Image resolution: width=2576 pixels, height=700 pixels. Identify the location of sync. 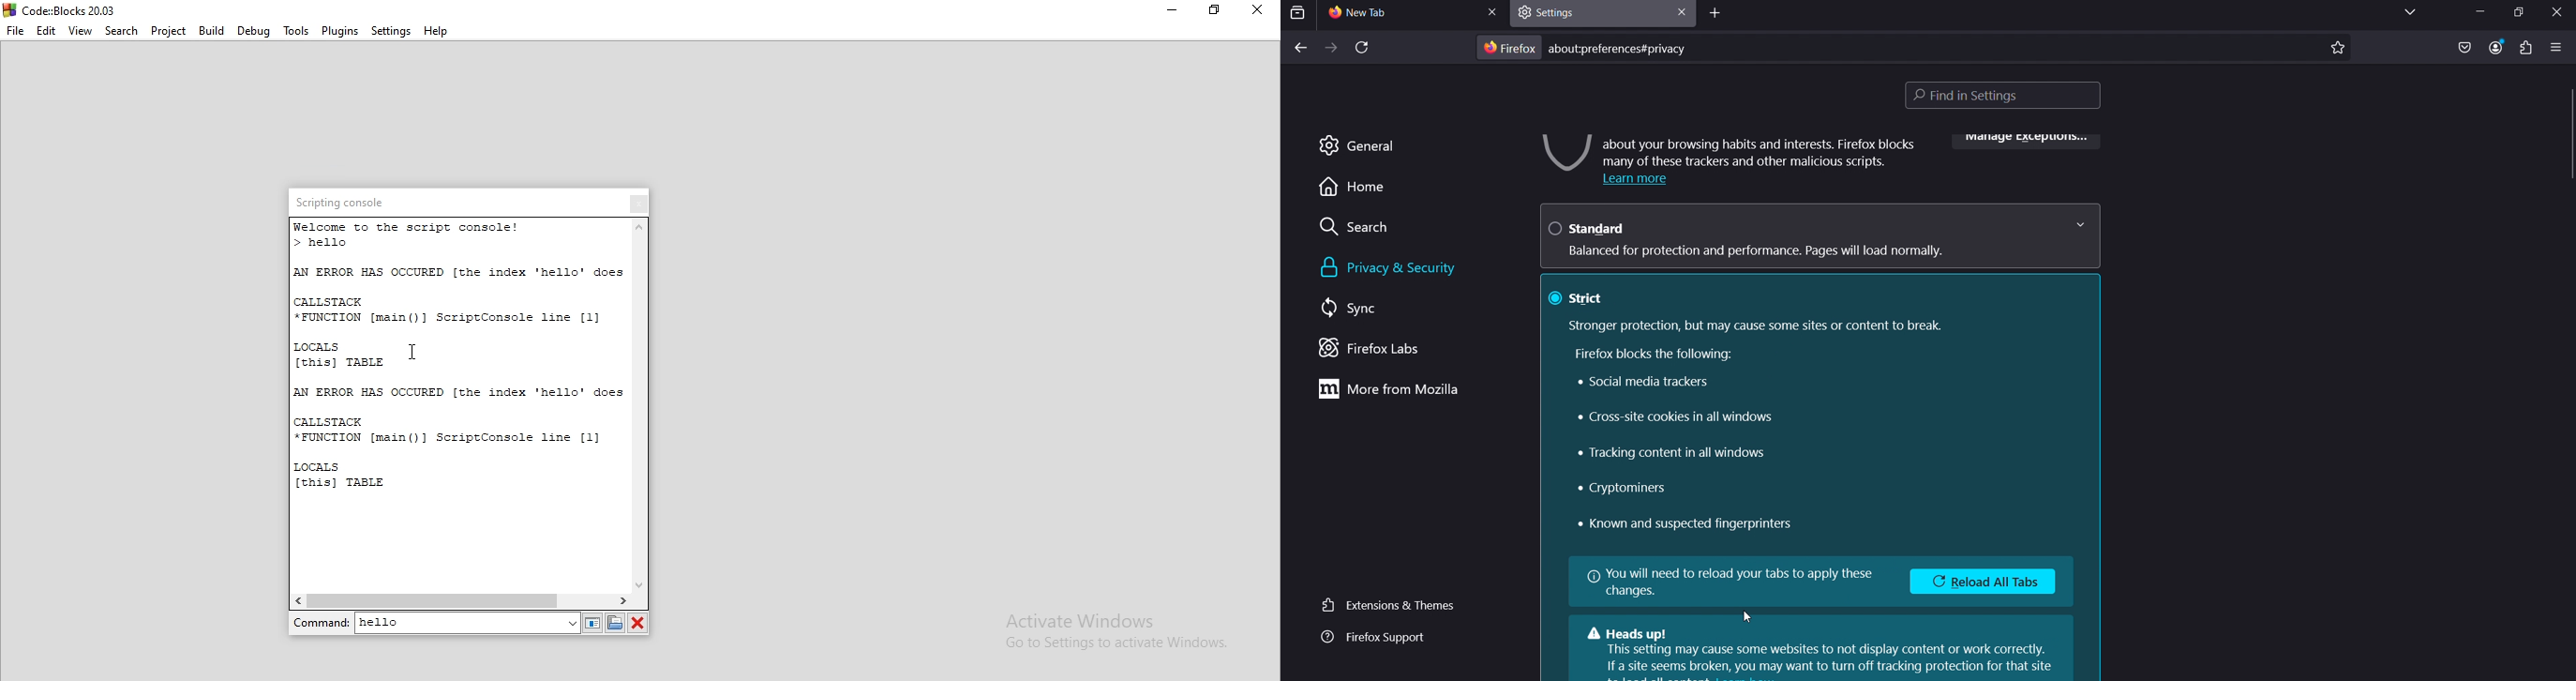
(1352, 309).